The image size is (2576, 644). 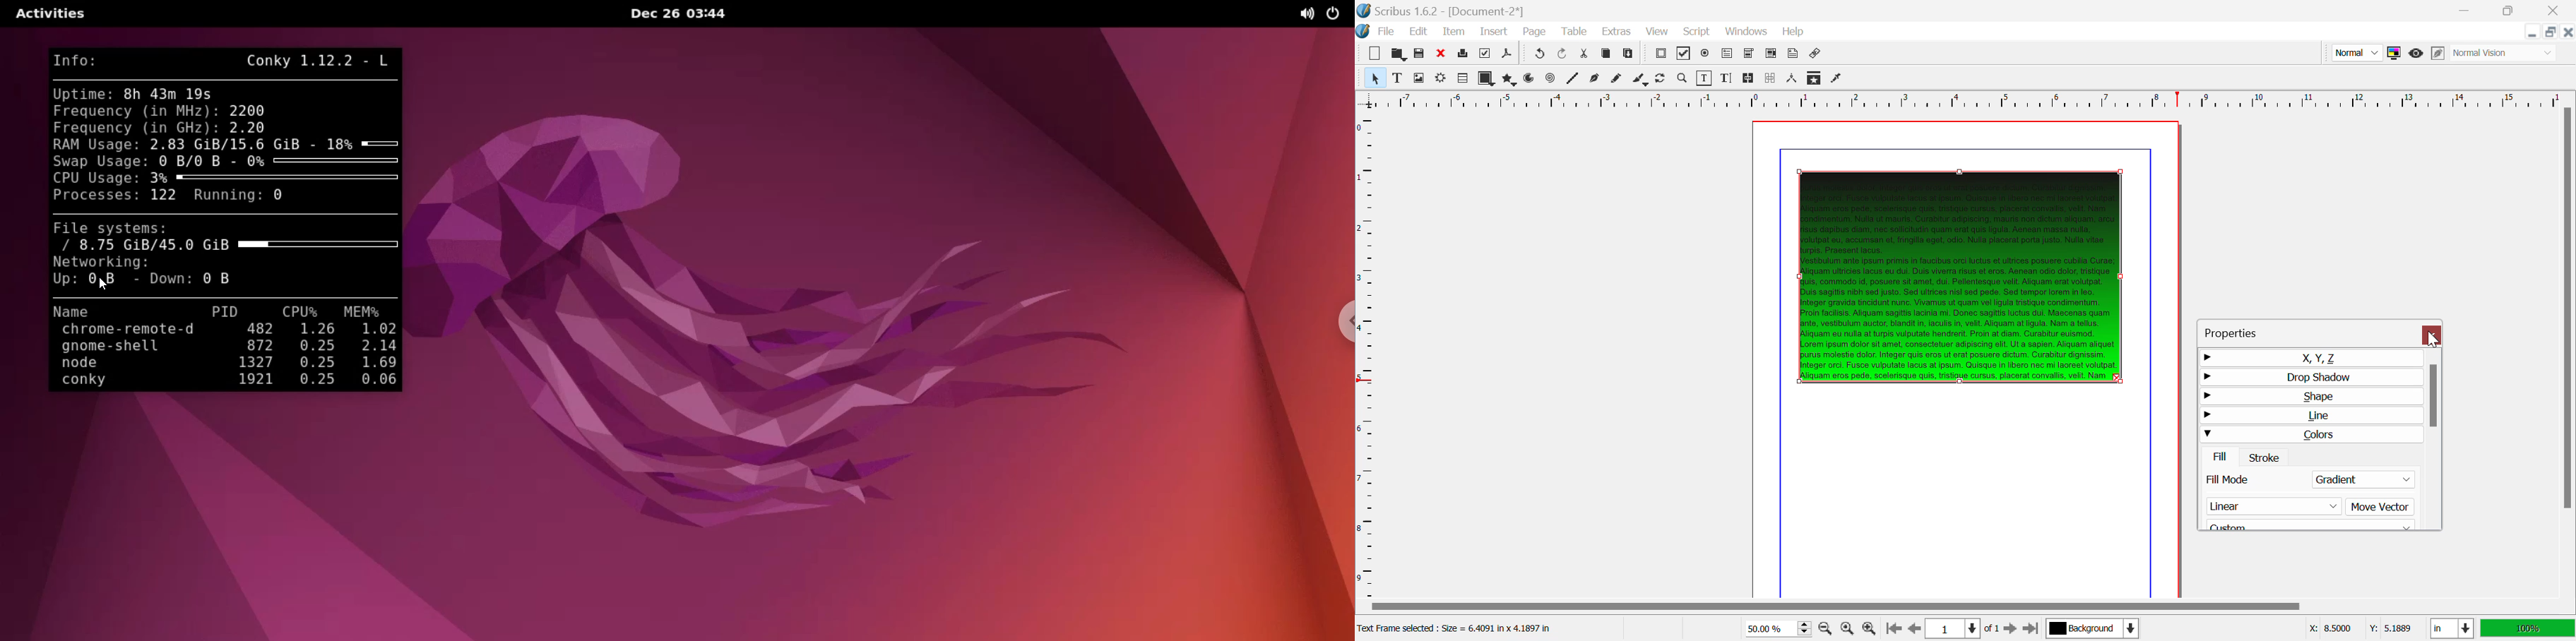 I want to click on Scroll Bar, so click(x=1965, y=607).